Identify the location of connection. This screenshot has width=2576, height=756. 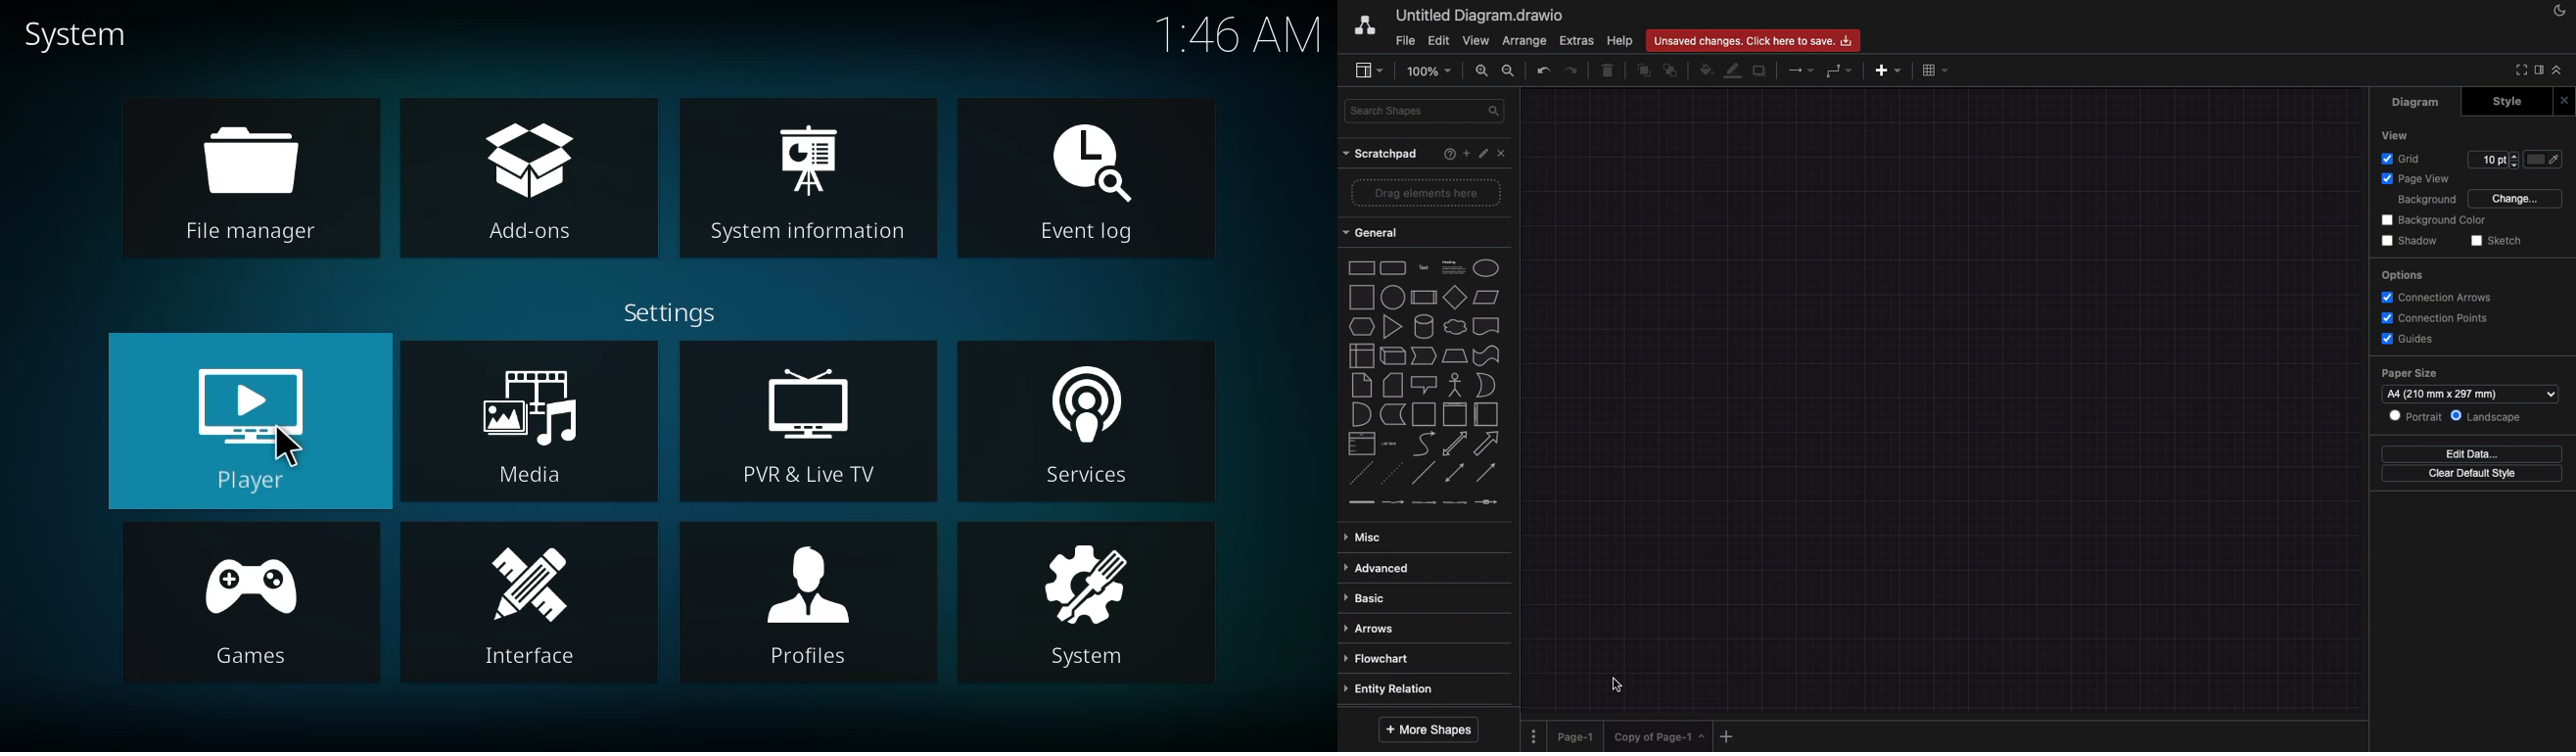
(1800, 71).